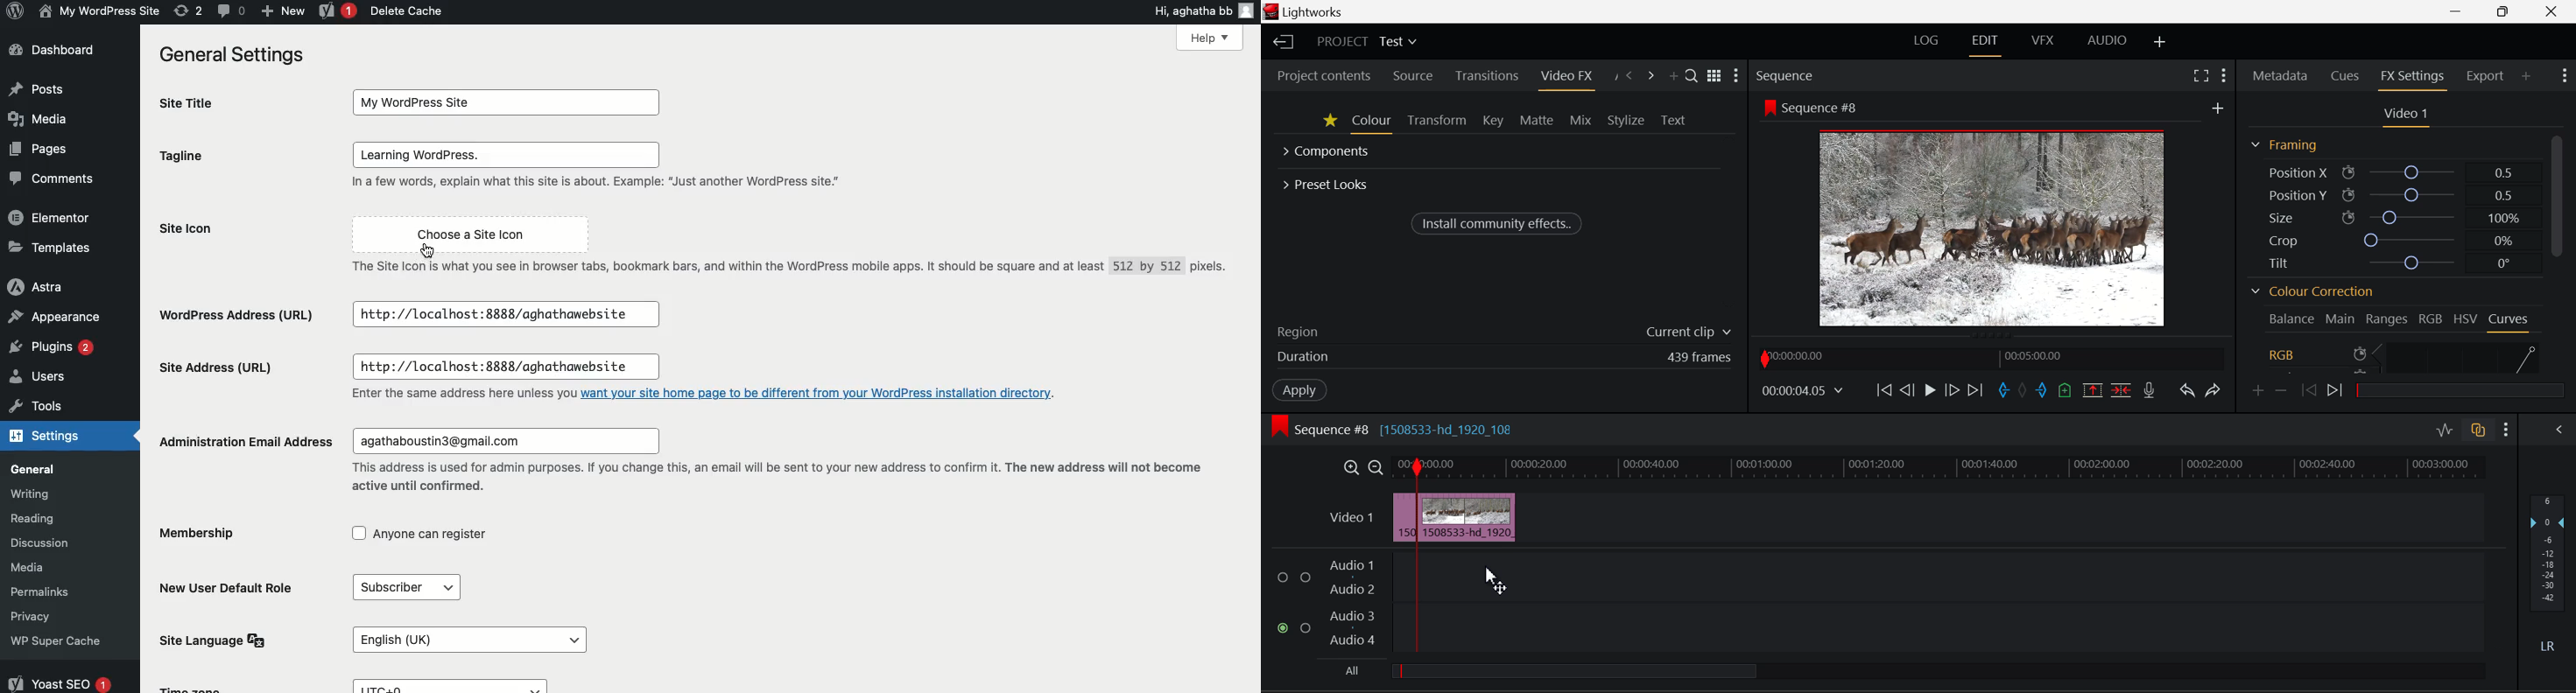 The image size is (2576, 700). I want to click on Project Title, so click(1366, 42).